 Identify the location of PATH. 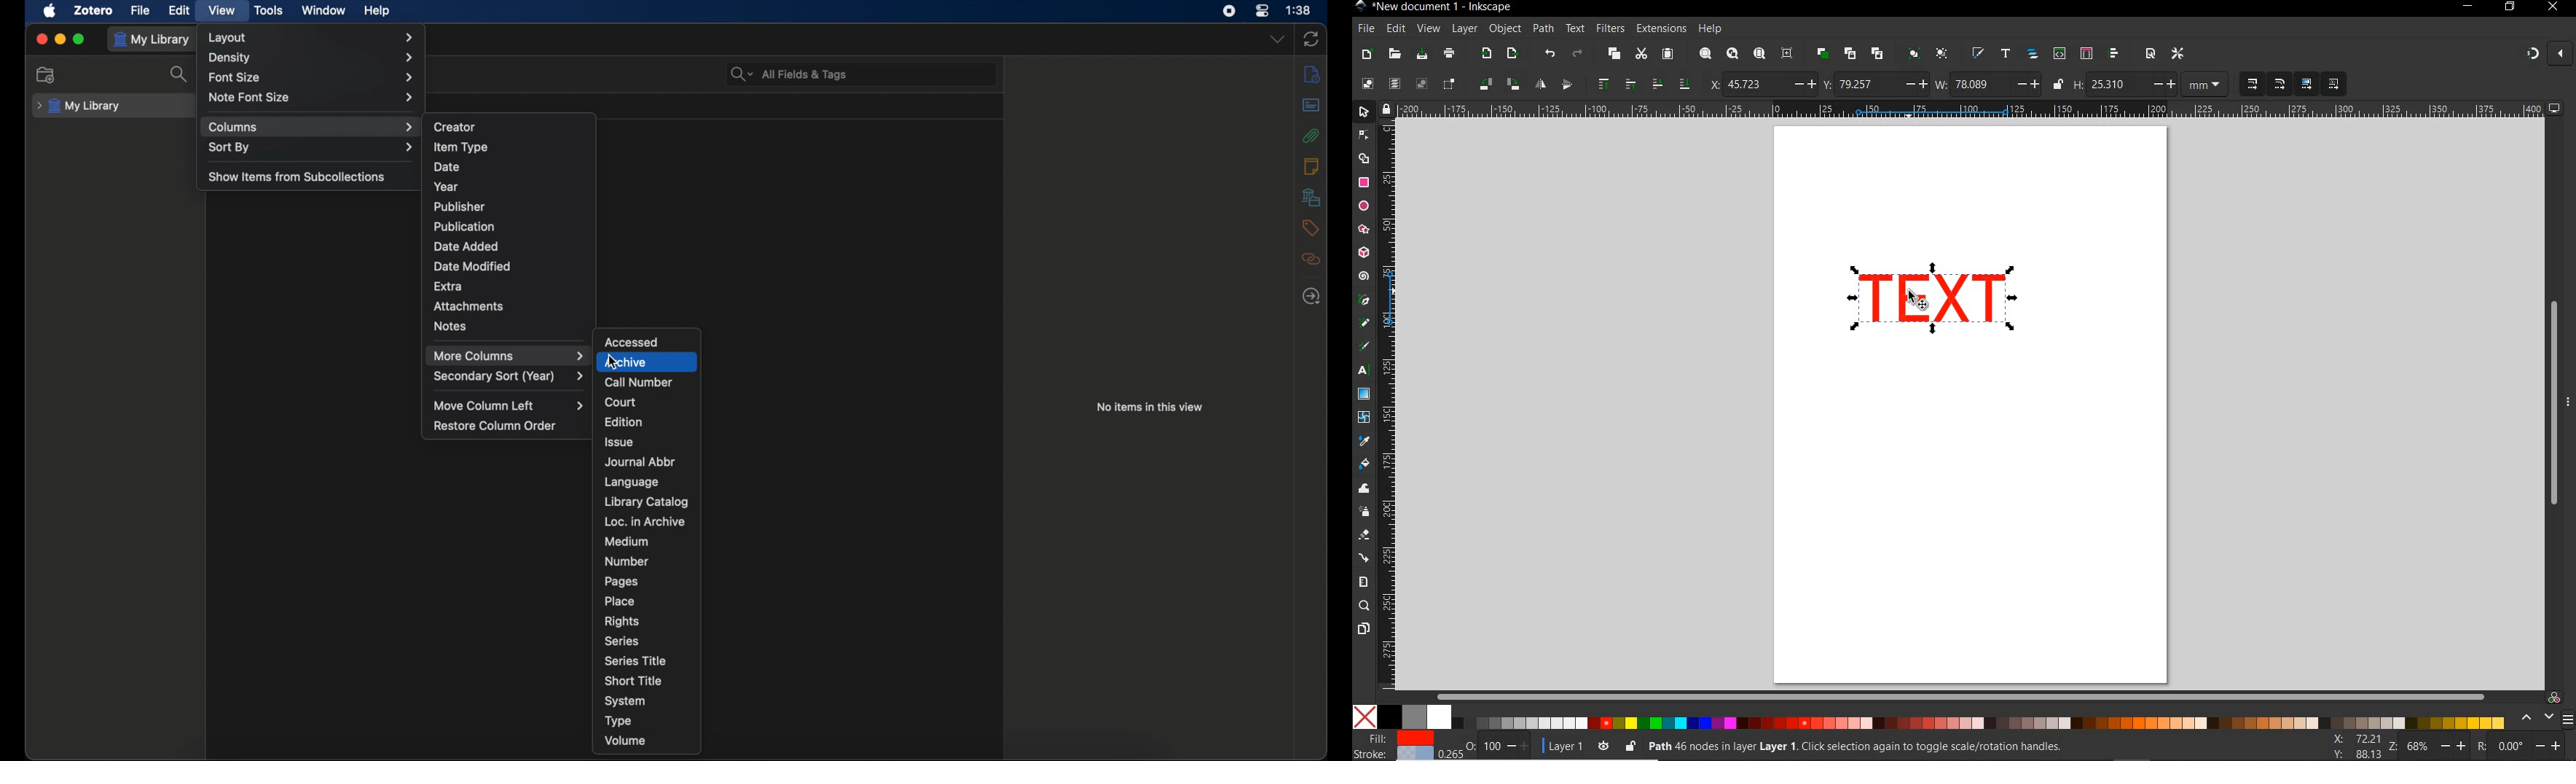
(1542, 31).